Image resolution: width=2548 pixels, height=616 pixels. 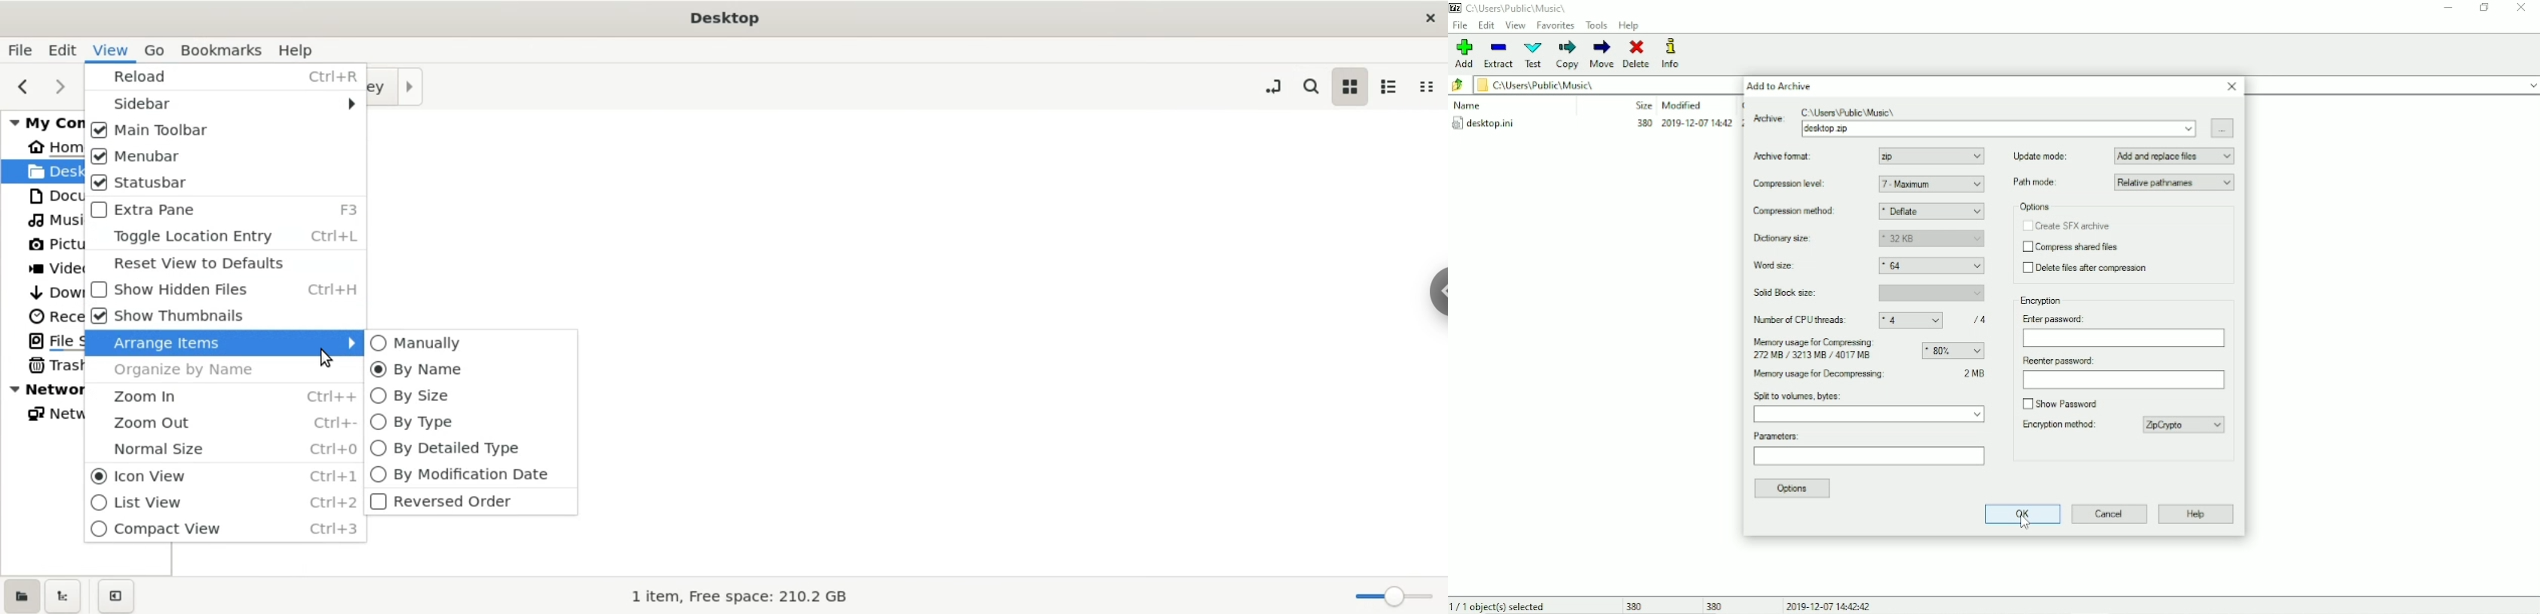 What do you see at coordinates (1679, 53) in the screenshot?
I see `Info` at bounding box center [1679, 53].